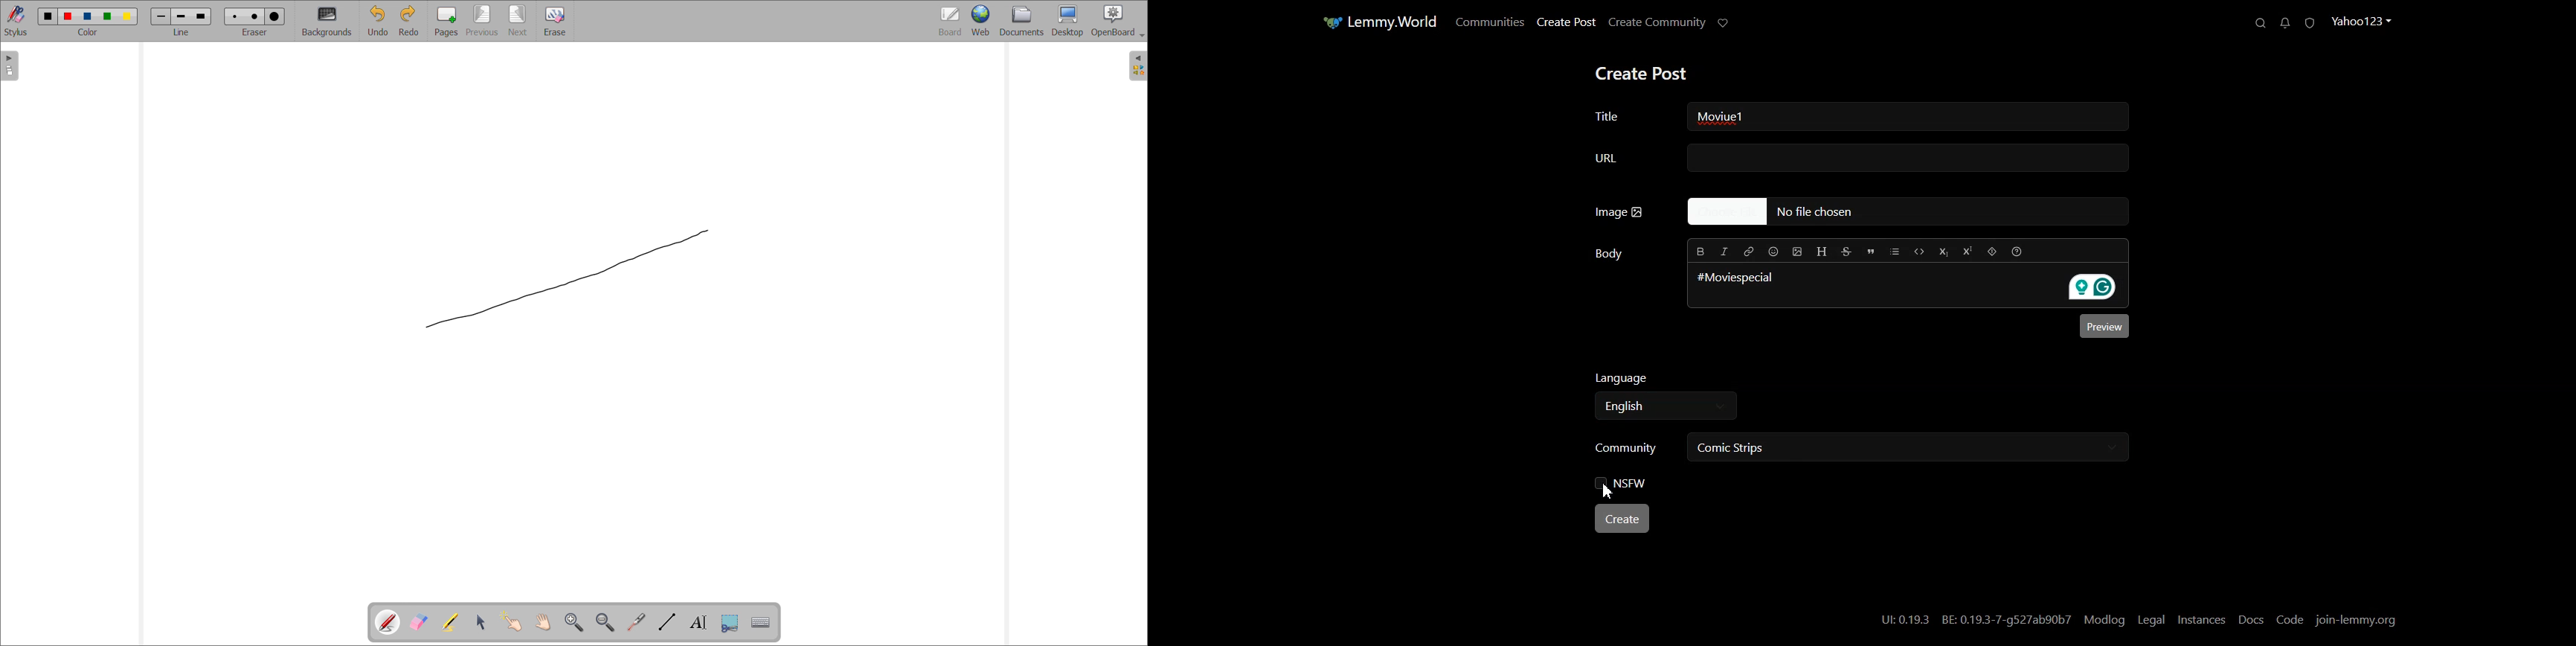  I want to click on undo, so click(378, 20).